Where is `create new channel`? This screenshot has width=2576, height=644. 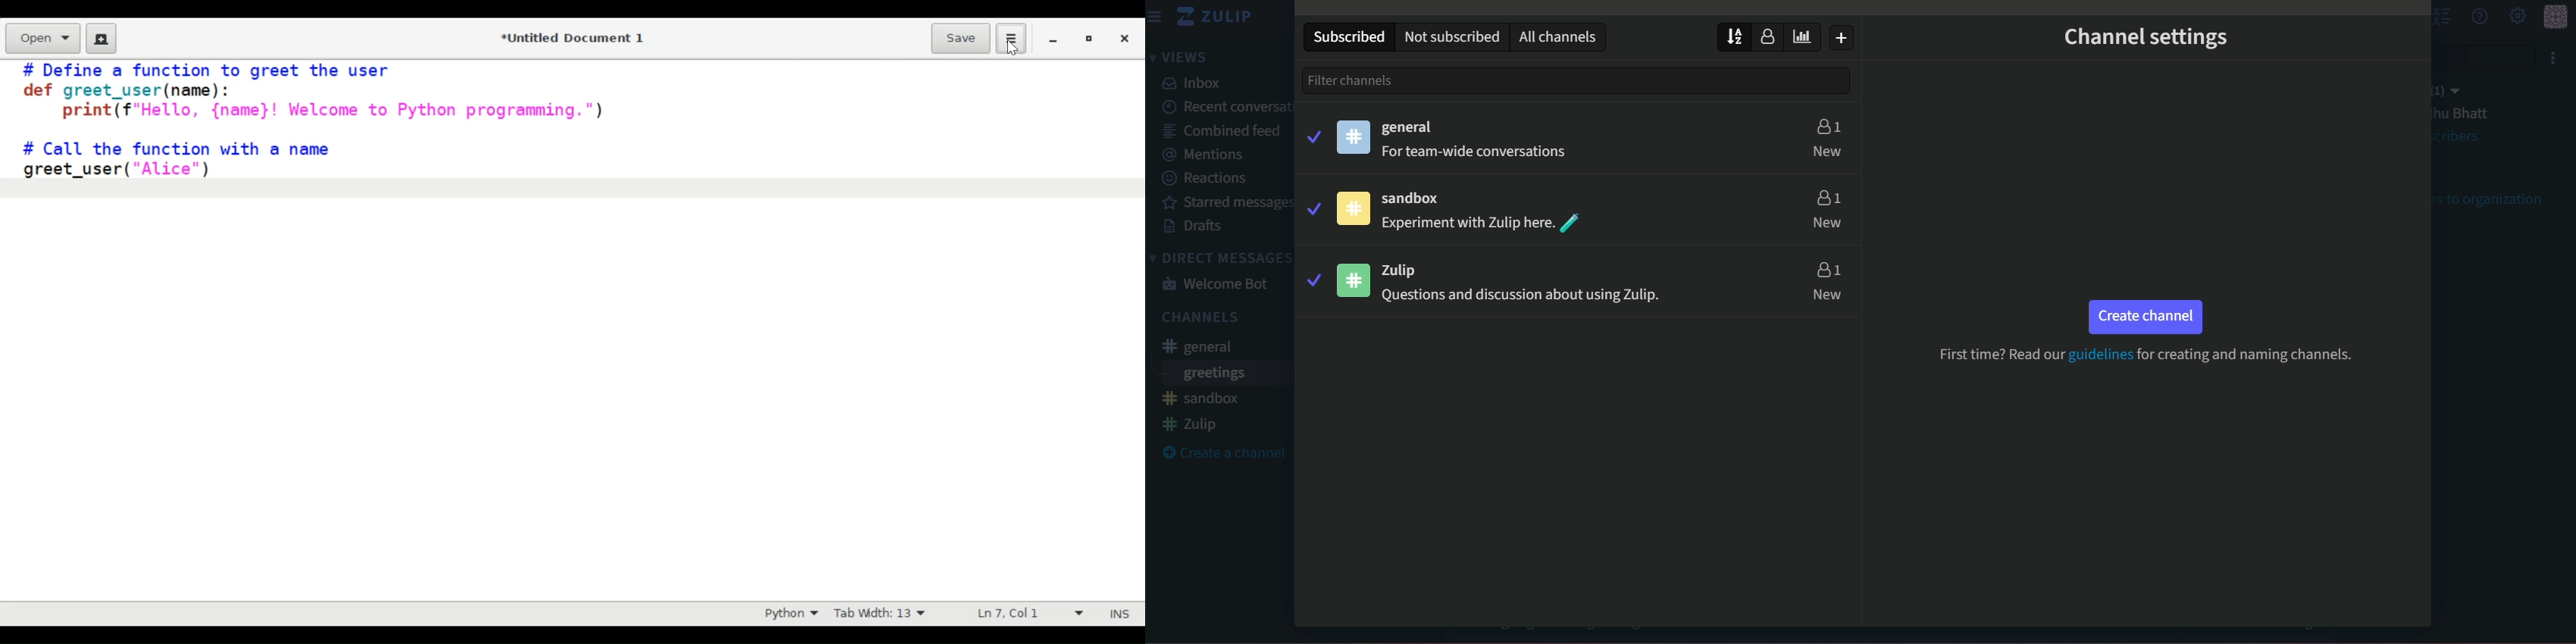 create new channel is located at coordinates (1839, 37).